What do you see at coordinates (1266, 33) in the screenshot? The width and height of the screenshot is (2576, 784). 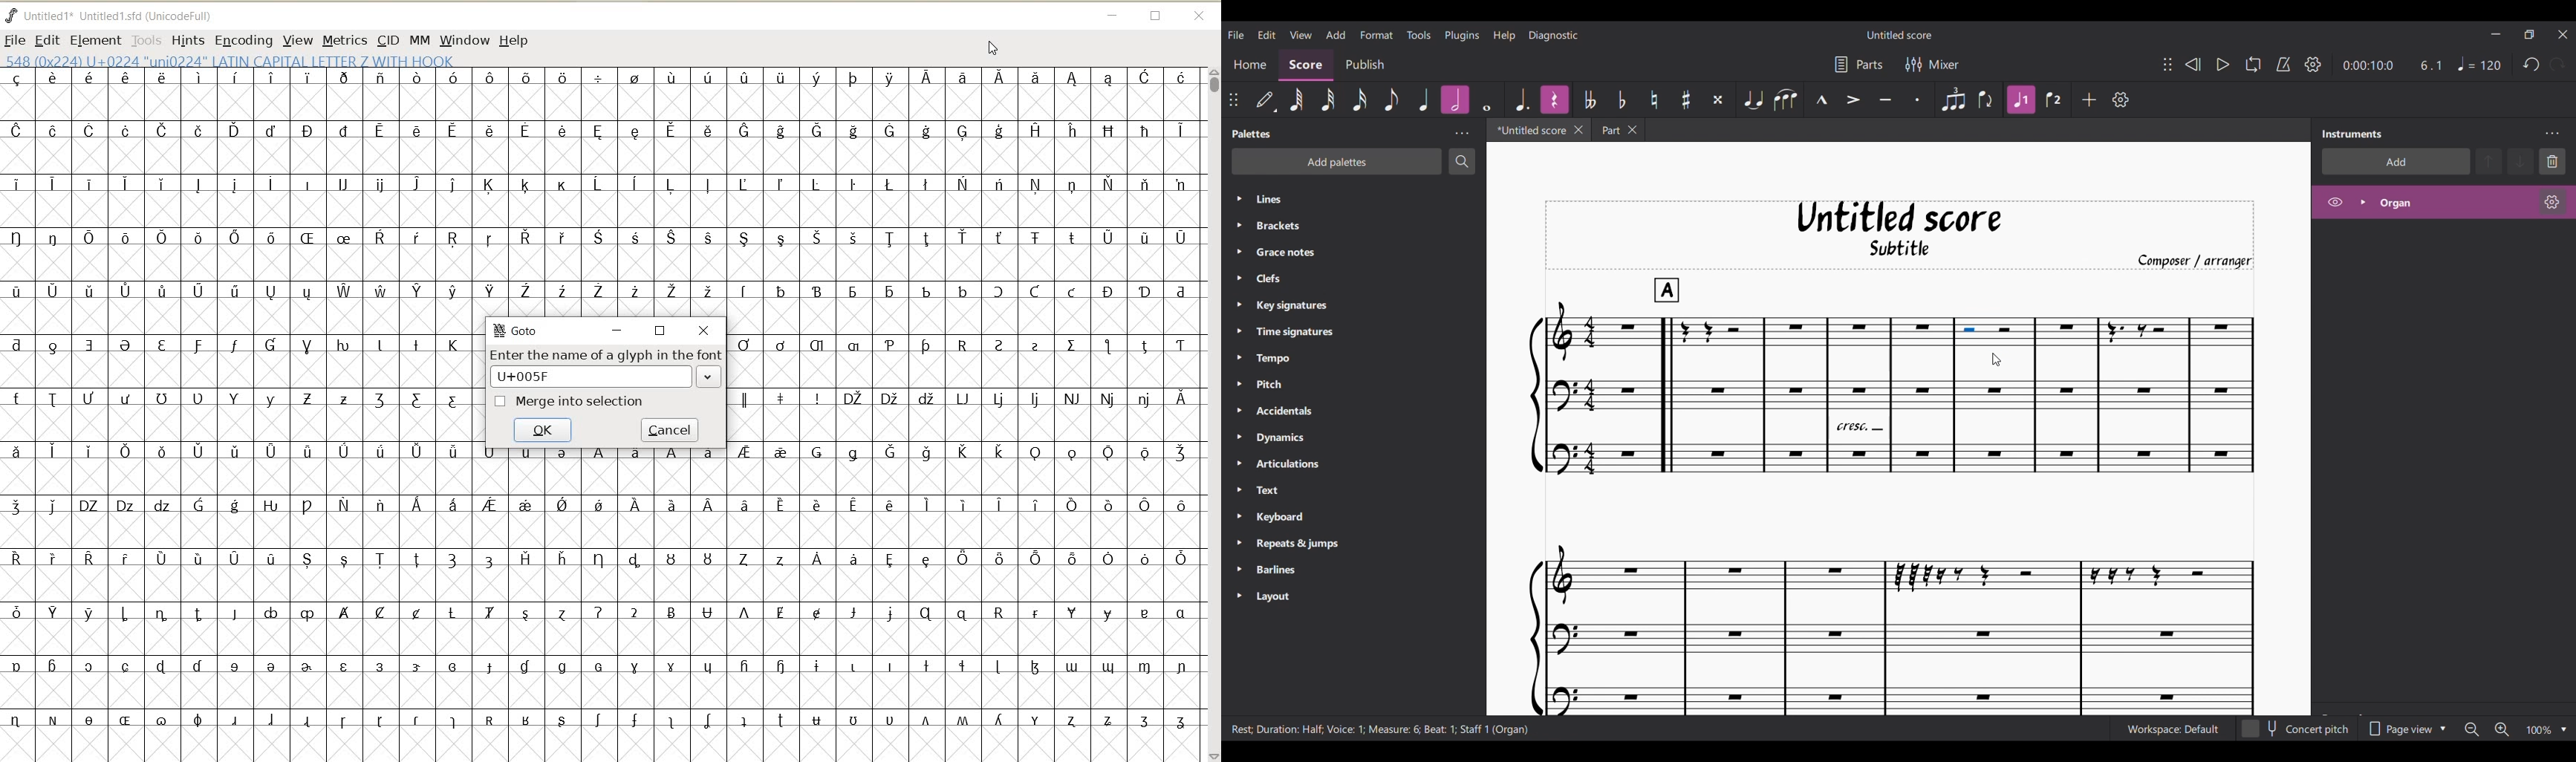 I see `Edit menu` at bounding box center [1266, 33].